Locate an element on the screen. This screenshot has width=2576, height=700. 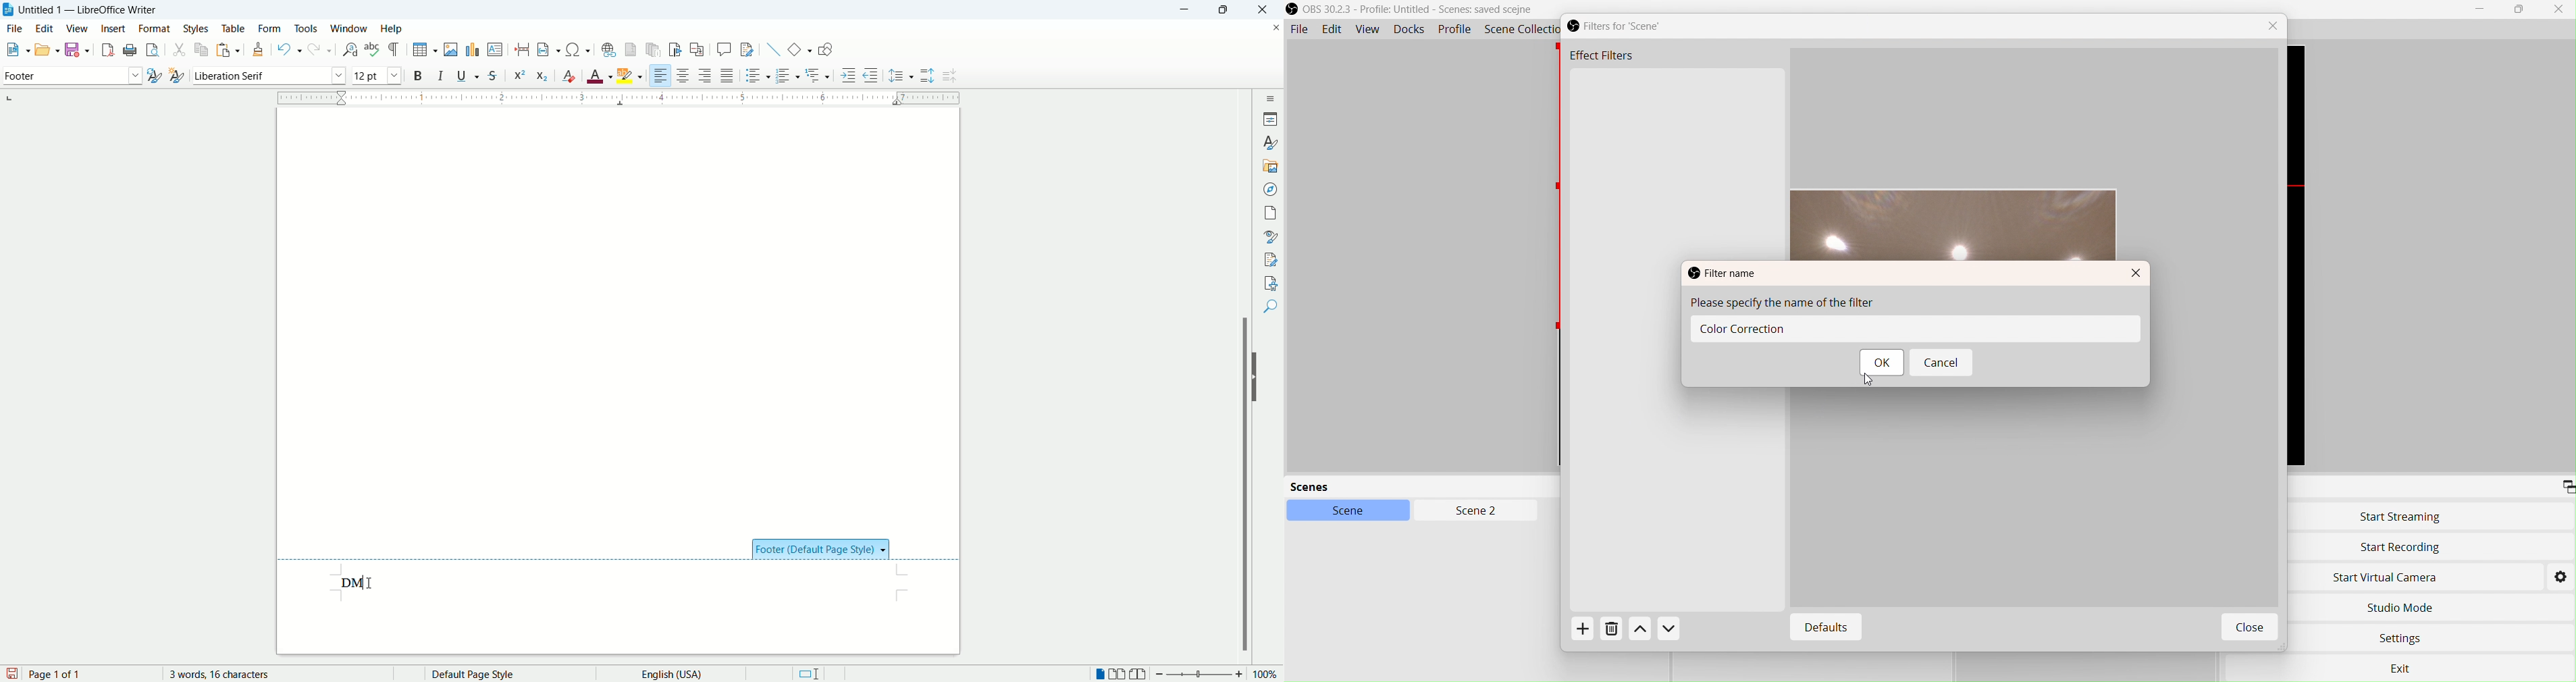
export as pdf is located at coordinates (106, 49).